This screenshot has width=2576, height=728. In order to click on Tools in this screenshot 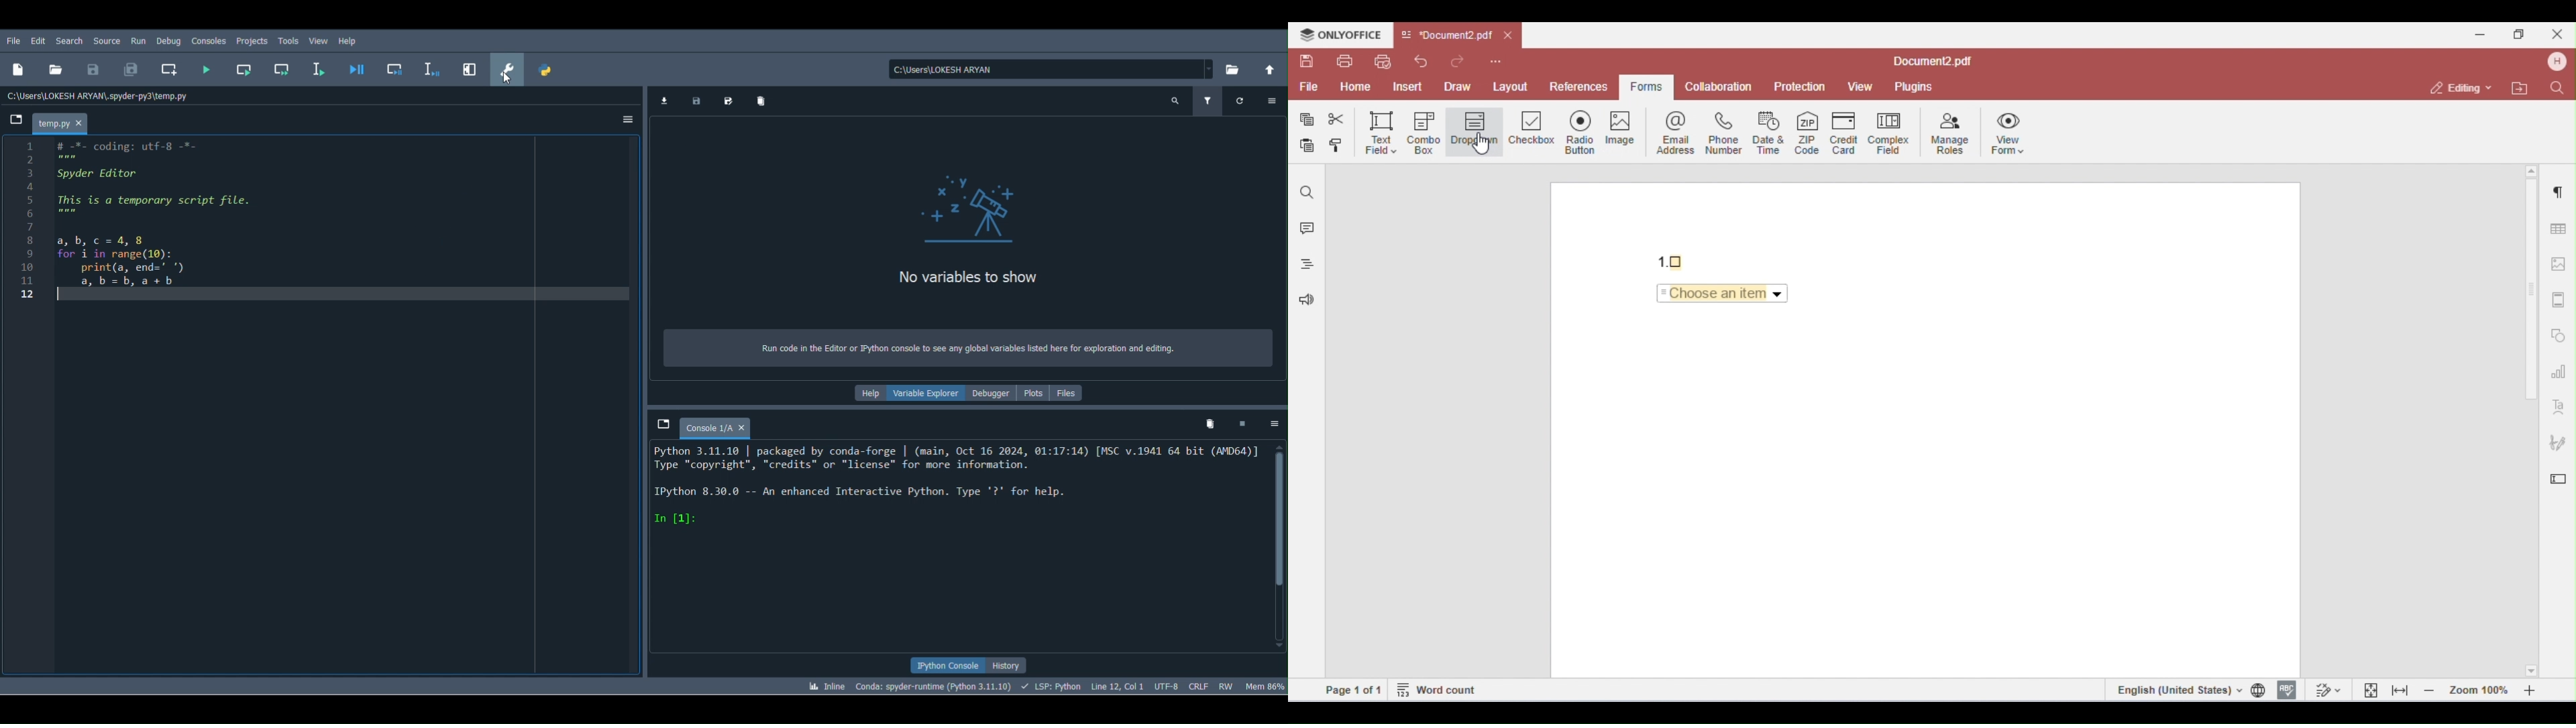, I will do `click(288, 40)`.